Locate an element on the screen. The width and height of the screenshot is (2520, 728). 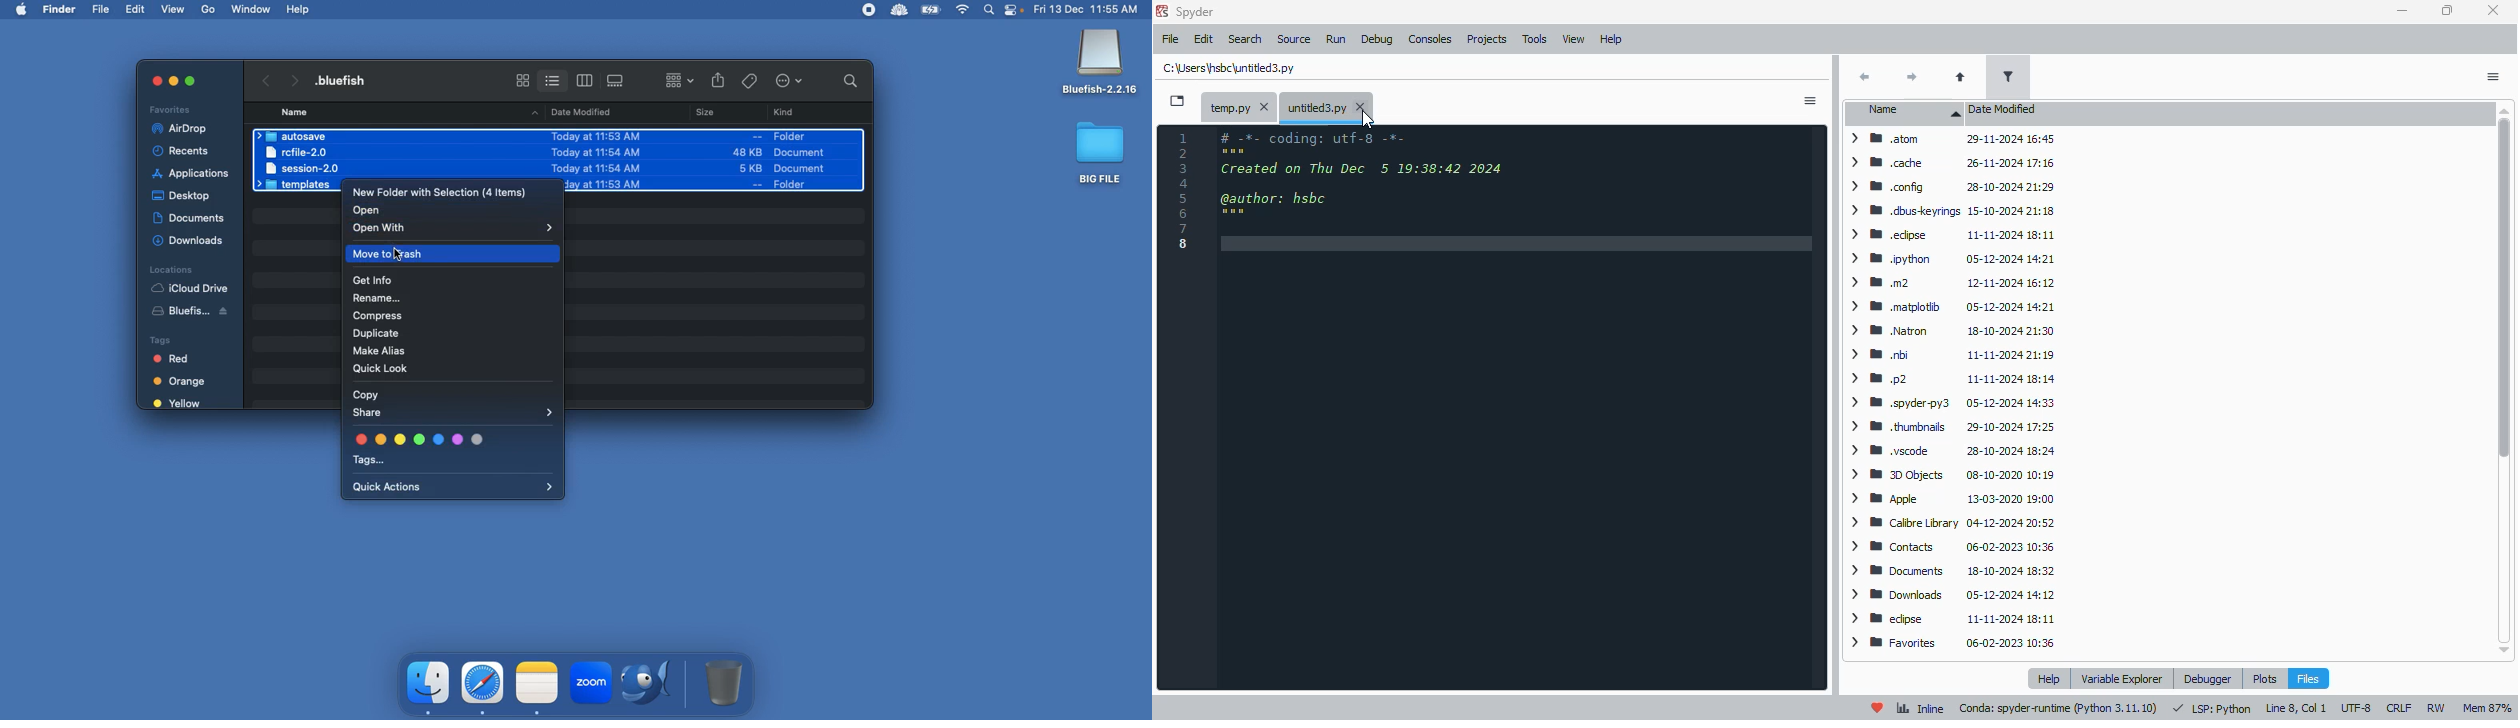
rcfile-2.0 is located at coordinates (298, 151).